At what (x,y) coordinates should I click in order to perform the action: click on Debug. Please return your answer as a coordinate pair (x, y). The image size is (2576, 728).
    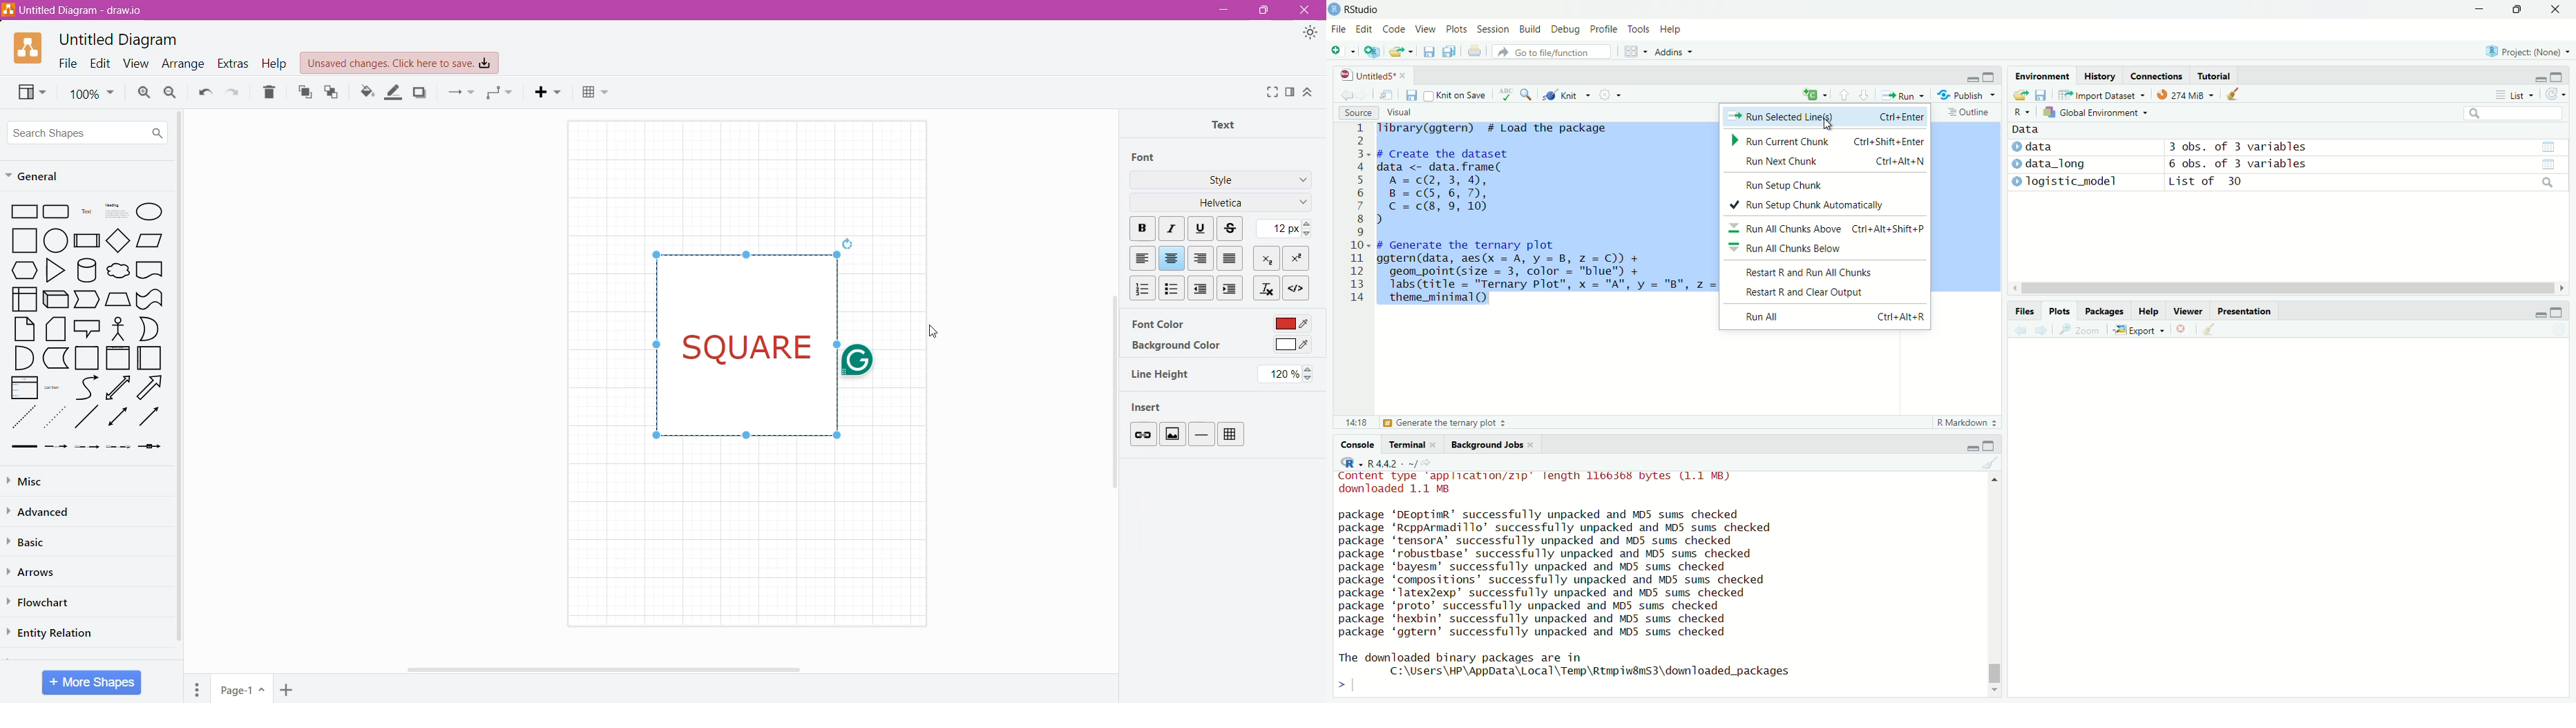
    Looking at the image, I should click on (1563, 30).